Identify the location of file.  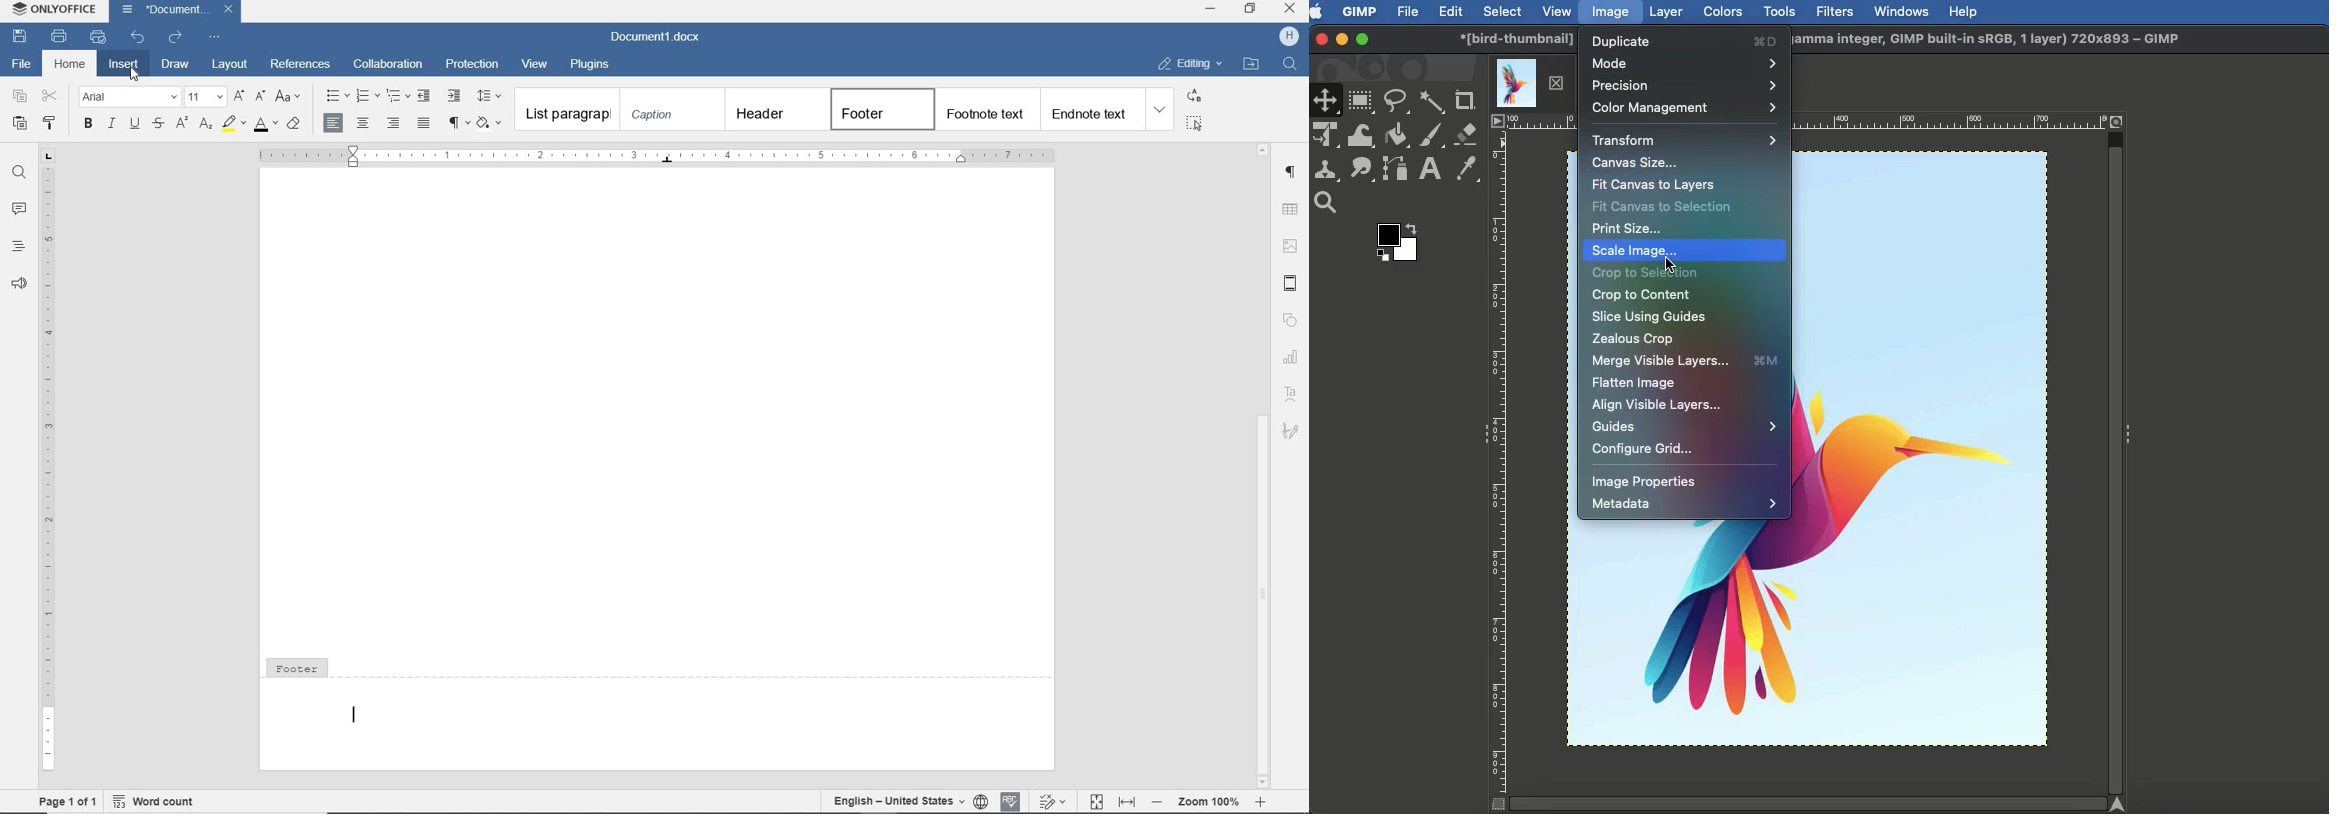
(23, 65).